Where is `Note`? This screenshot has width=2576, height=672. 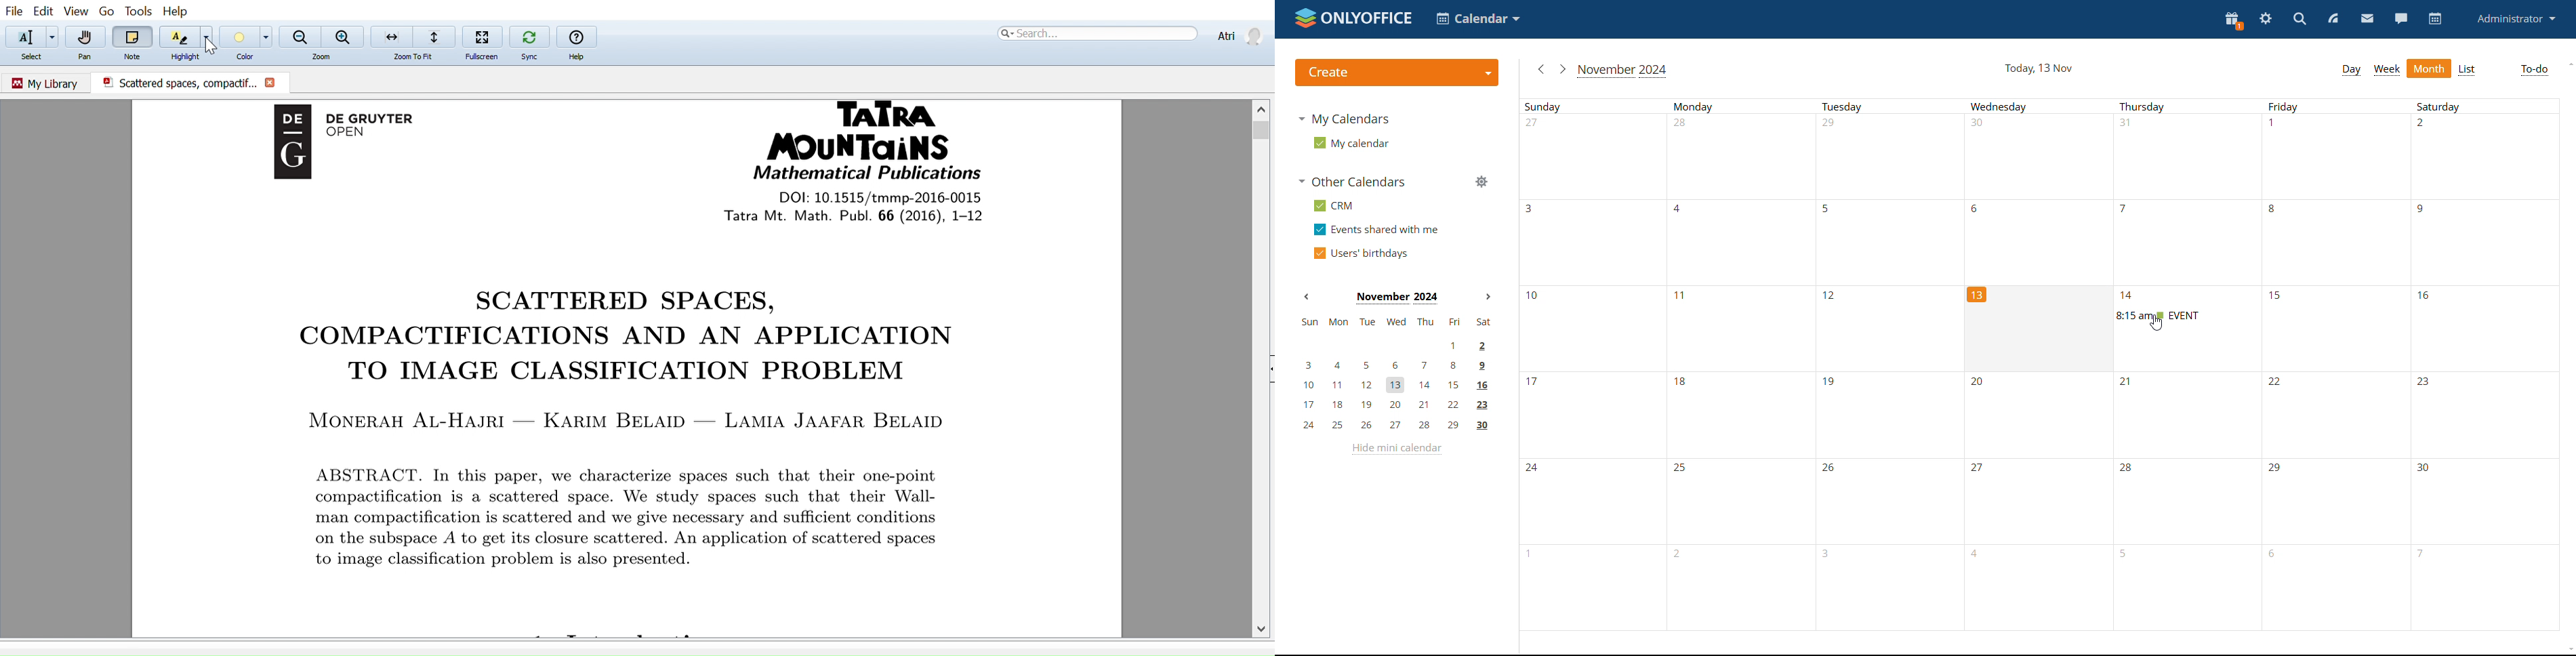 Note is located at coordinates (133, 37).